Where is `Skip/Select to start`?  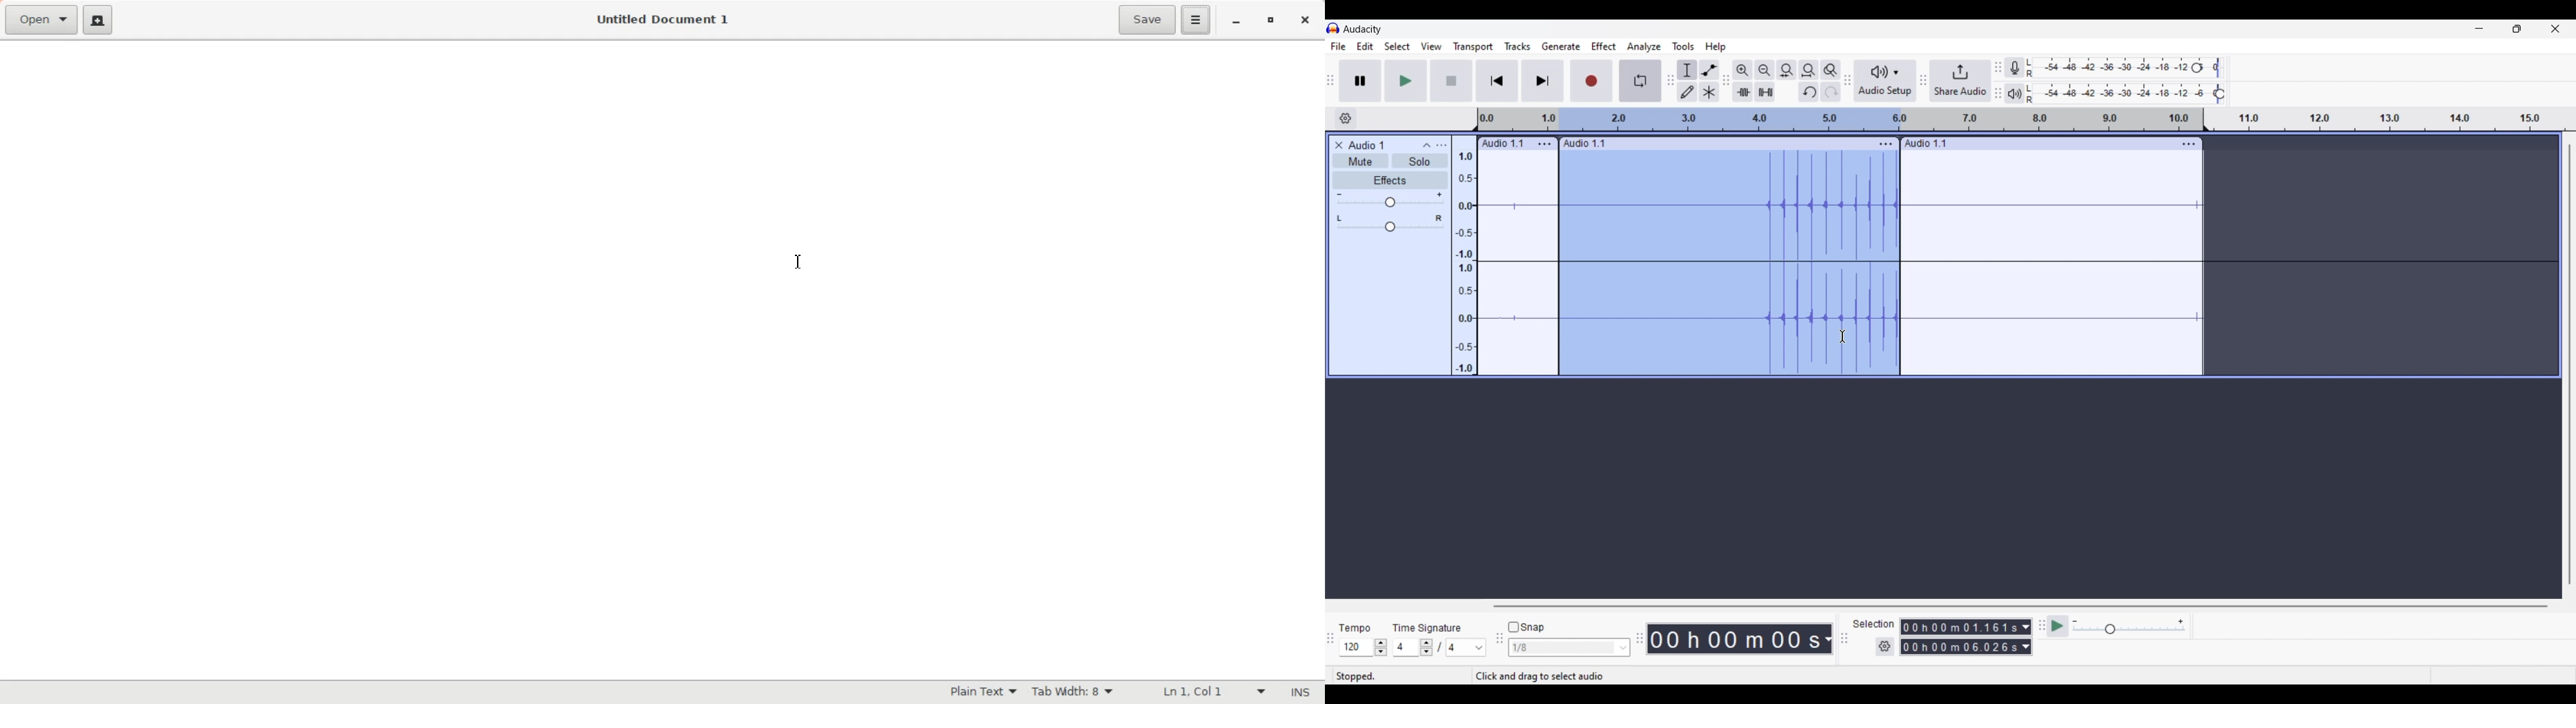
Skip/Select to start is located at coordinates (1498, 80).